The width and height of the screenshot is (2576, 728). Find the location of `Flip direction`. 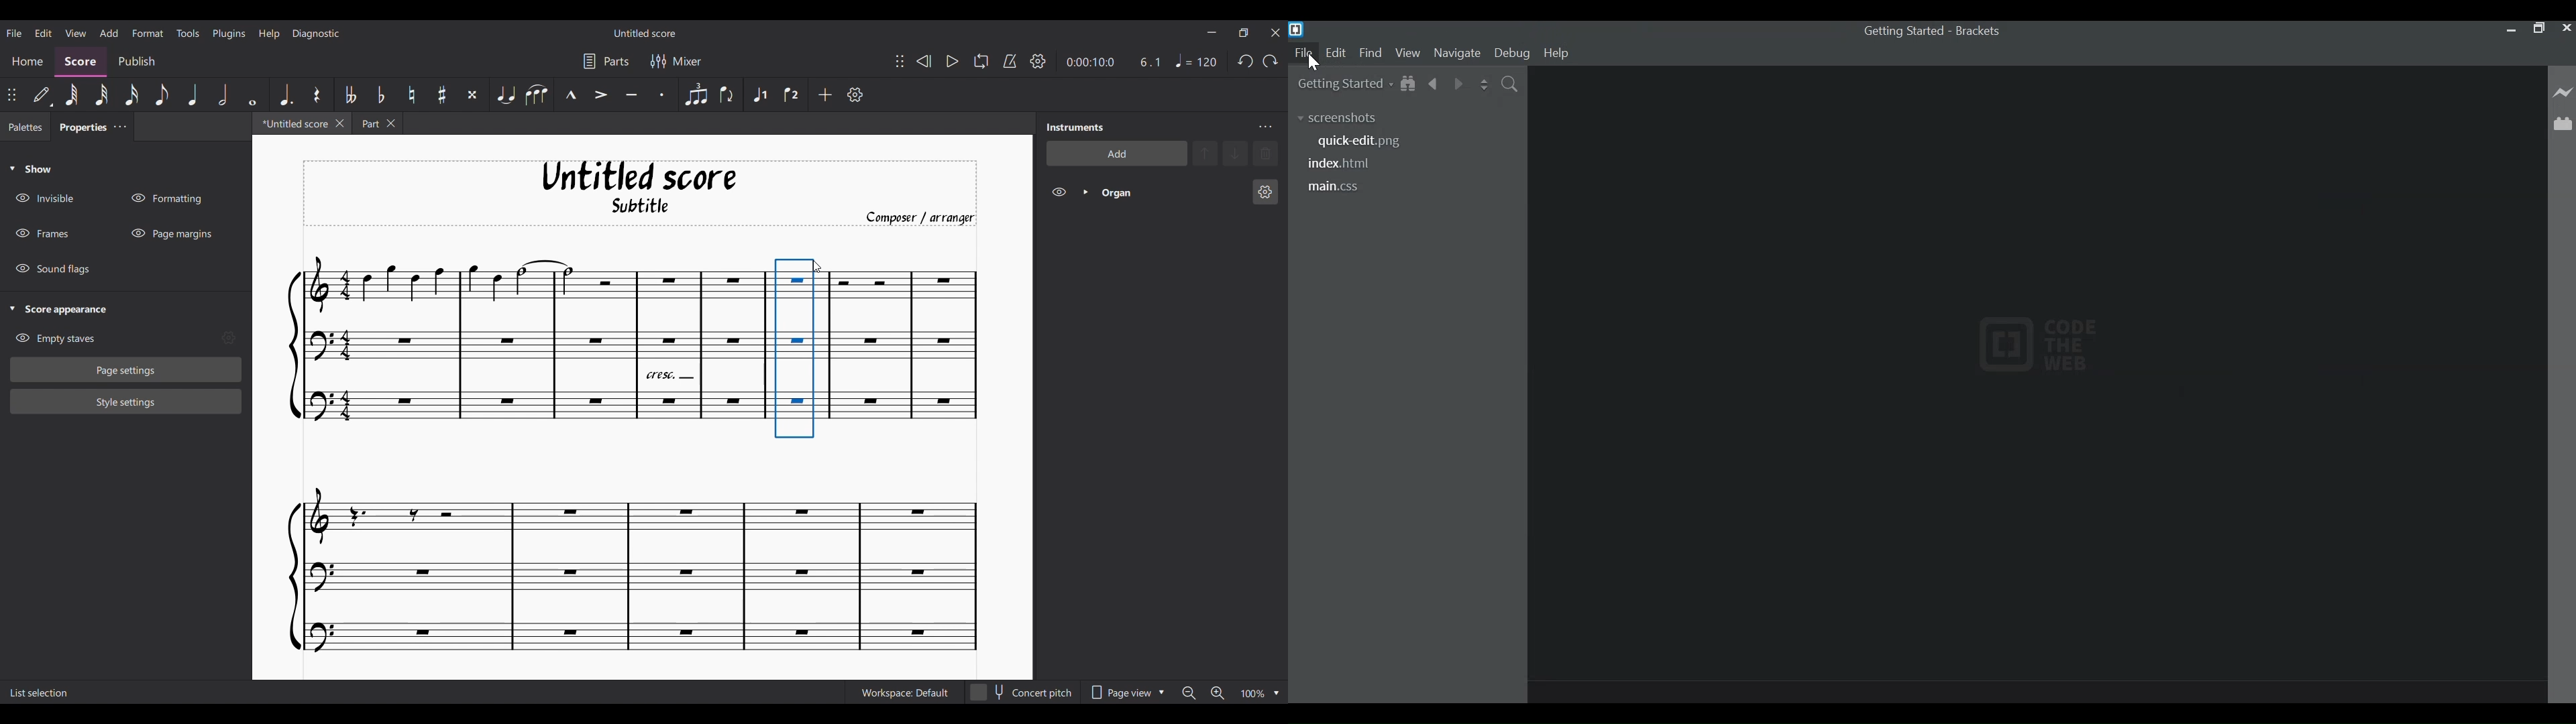

Flip direction is located at coordinates (727, 95).